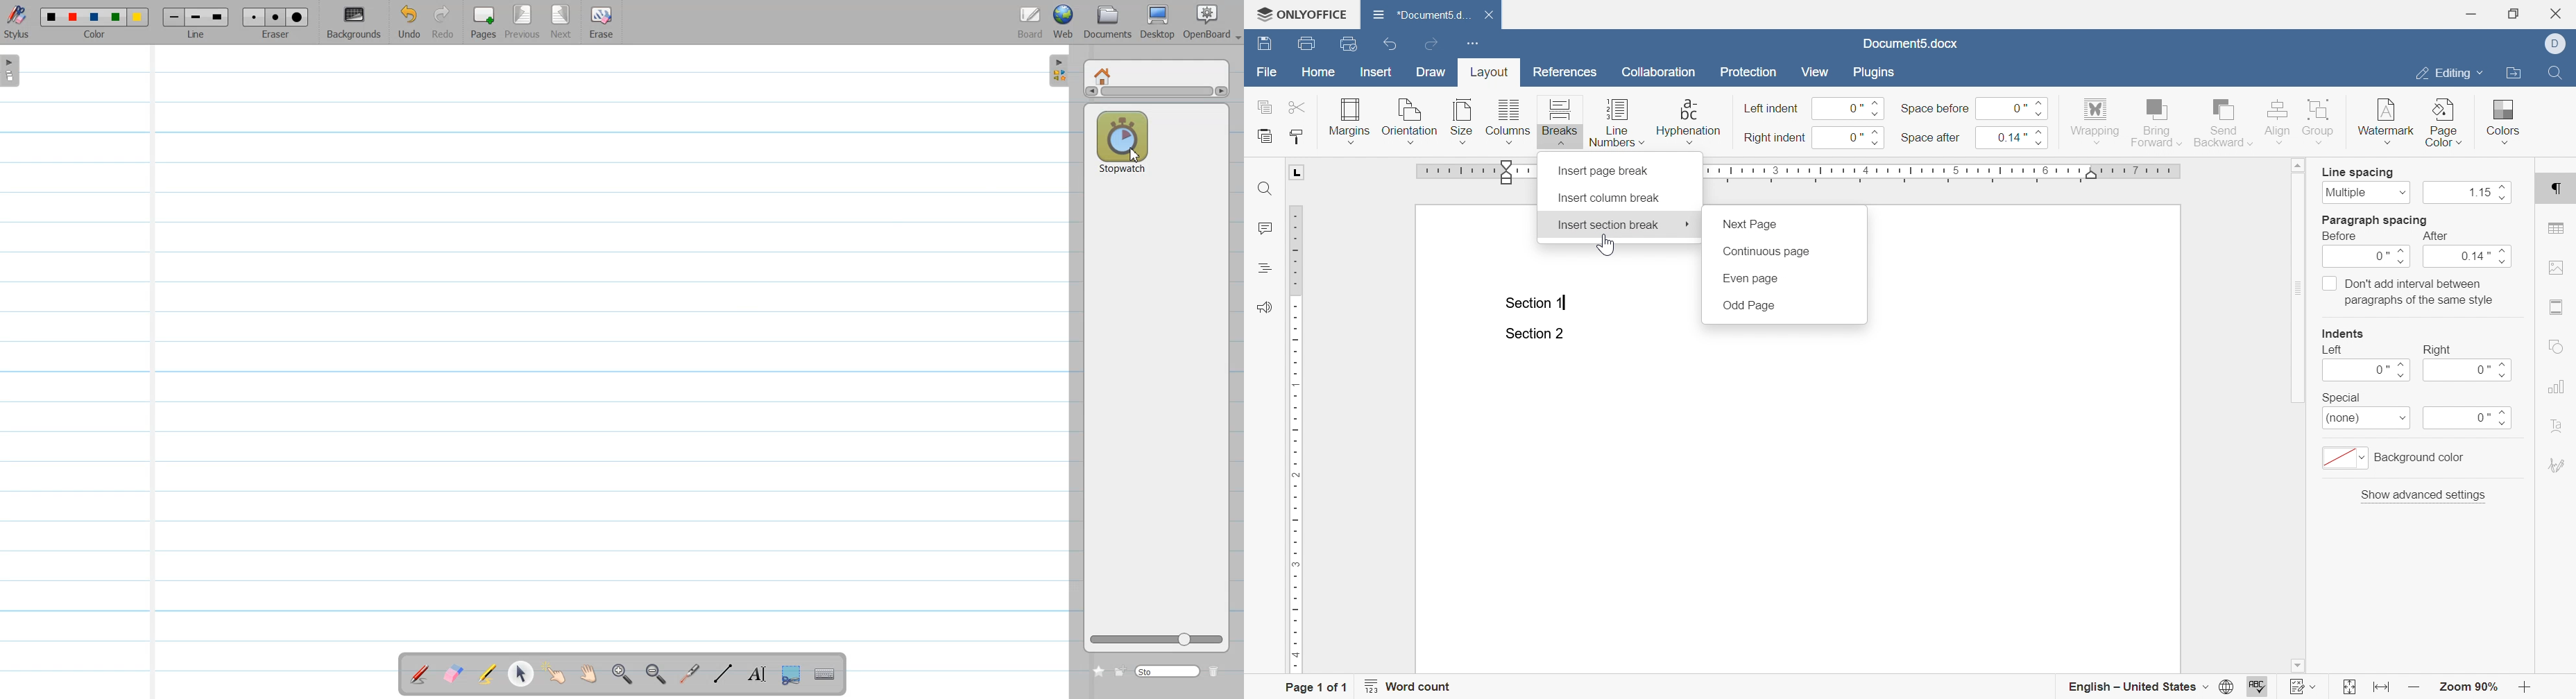  Describe the element at coordinates (2554, 72) in the screenshot. I see `Find` at that location.